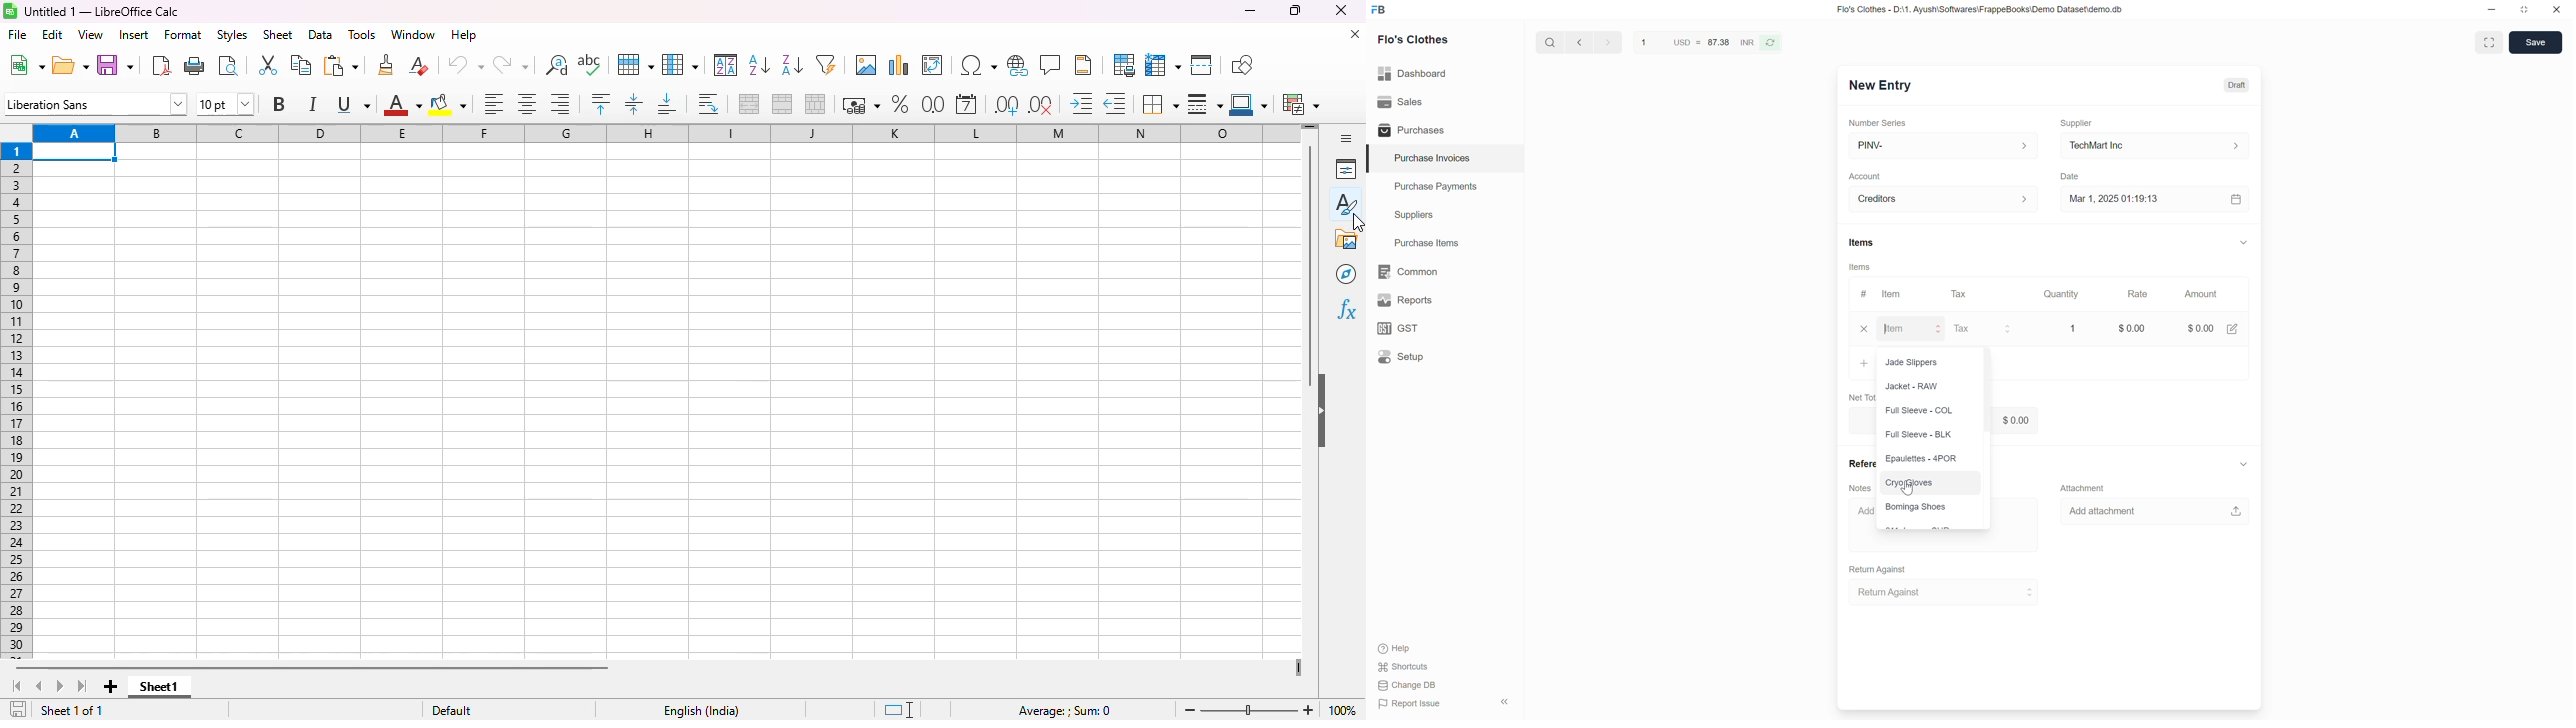 The width and height of the screenshot is (2576, 728). I want to click on Return Against, so click(1951, 591).